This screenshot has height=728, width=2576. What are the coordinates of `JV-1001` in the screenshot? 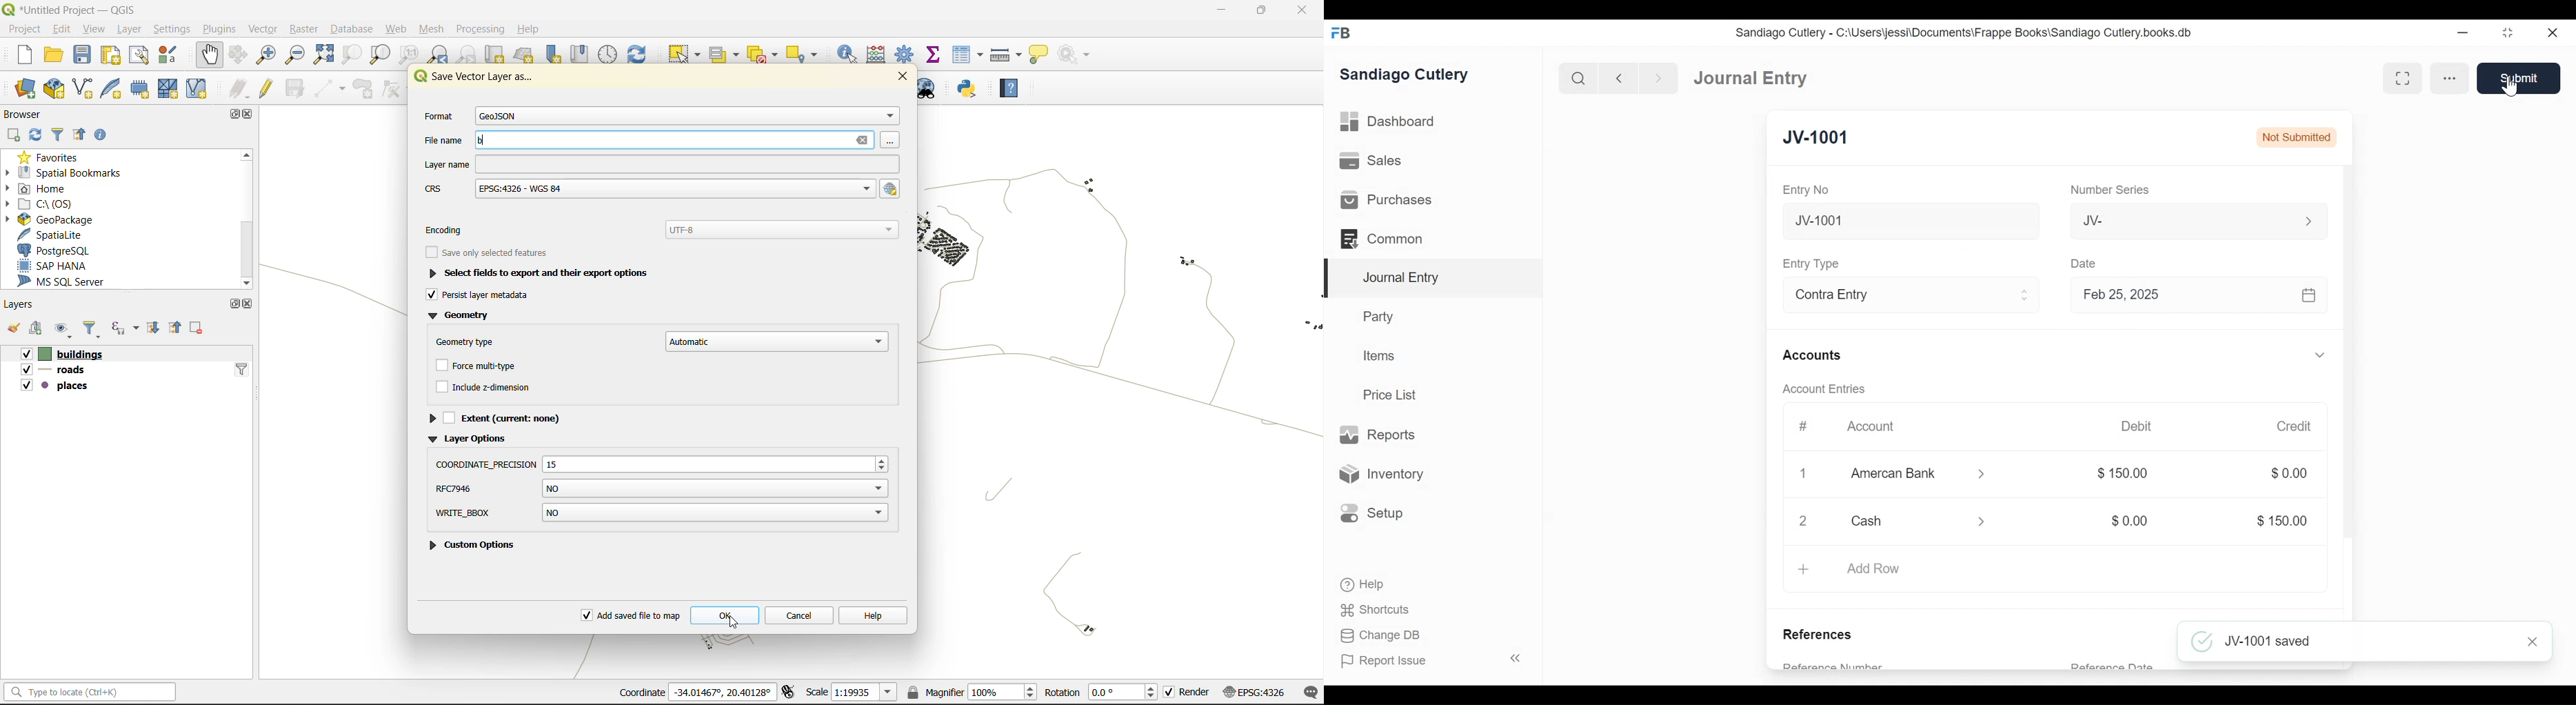 It's located at (1816, 138).